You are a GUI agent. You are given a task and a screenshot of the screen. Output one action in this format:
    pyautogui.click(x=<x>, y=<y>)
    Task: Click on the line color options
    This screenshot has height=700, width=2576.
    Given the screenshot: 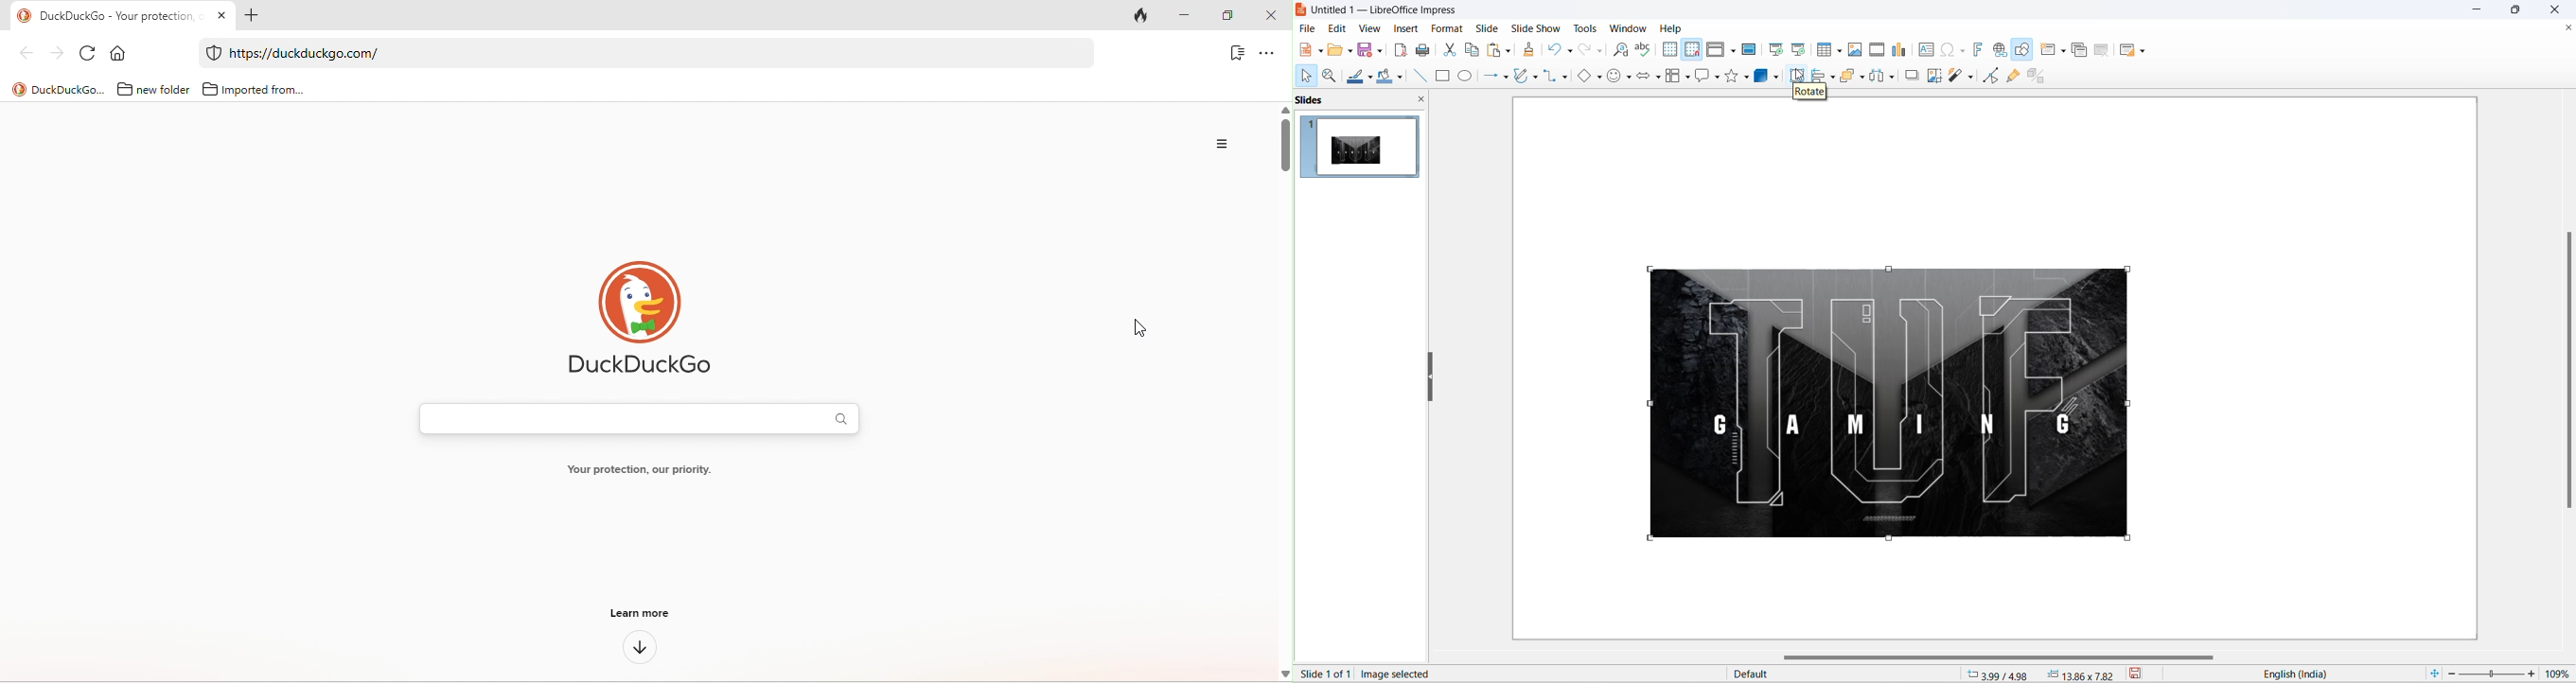 What is the action you would take?
    pyautogui.click(x=1370, y=80)
    